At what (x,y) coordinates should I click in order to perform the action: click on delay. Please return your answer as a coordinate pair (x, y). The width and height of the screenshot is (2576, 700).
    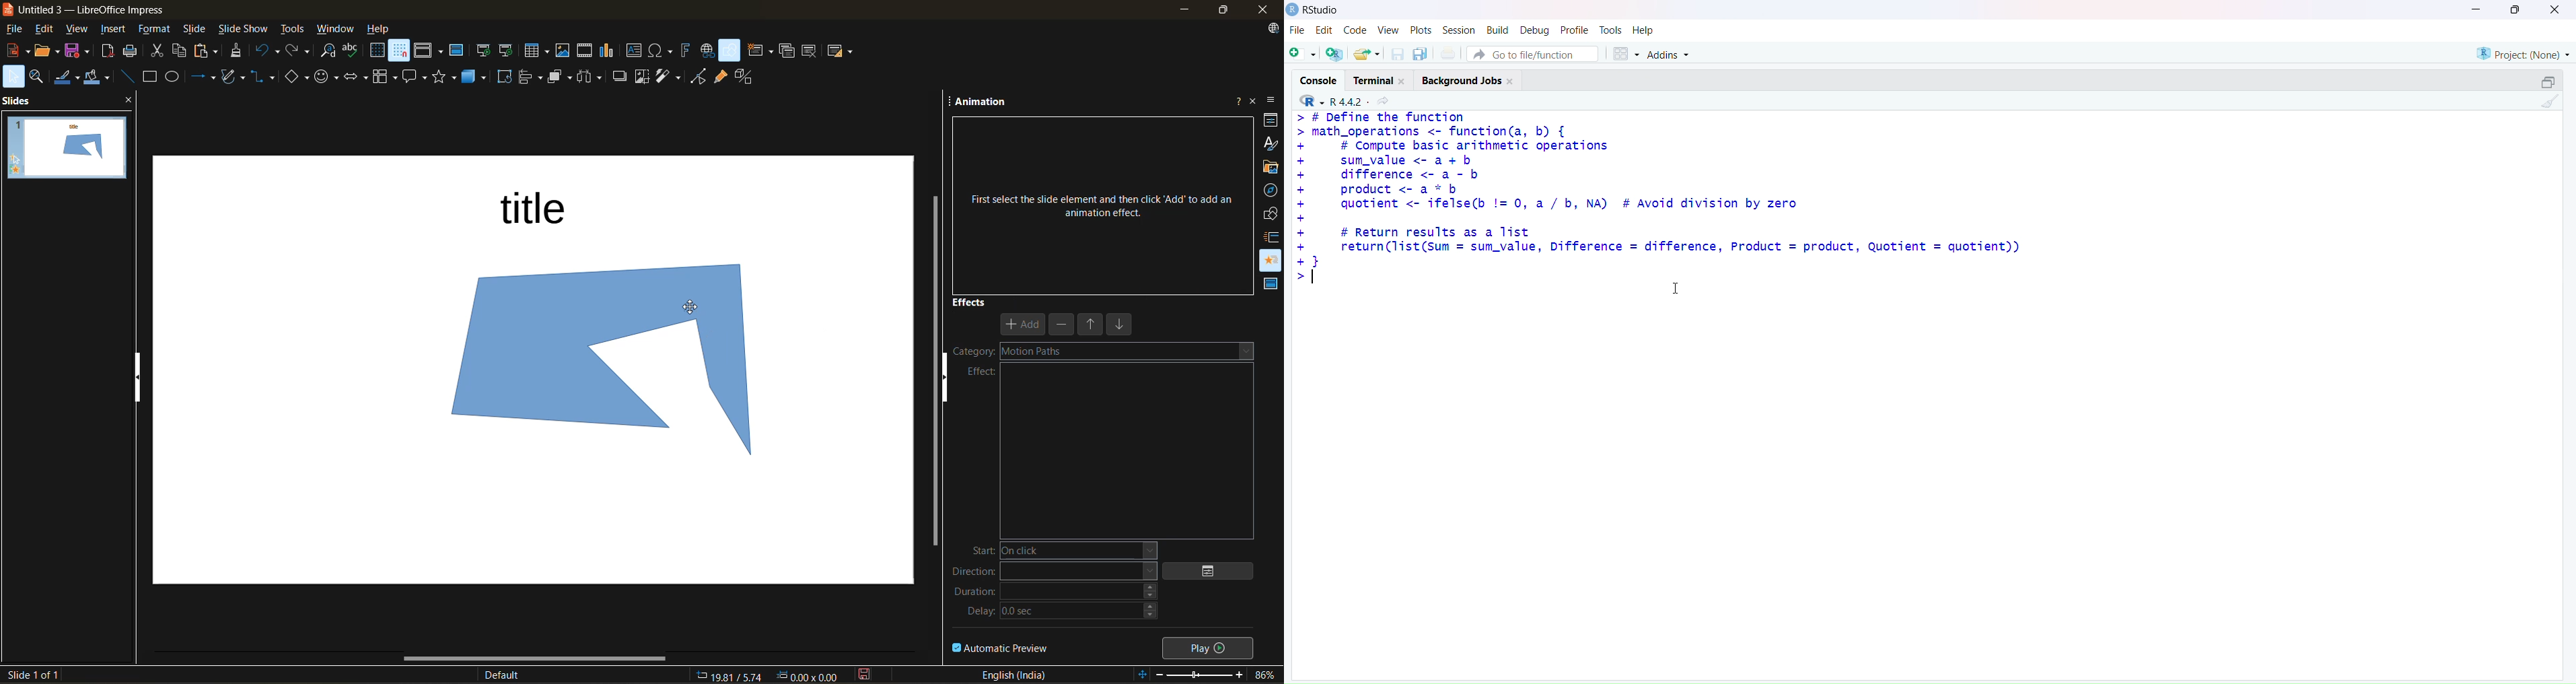
    Looking at the image, I should click on (1058, 612).